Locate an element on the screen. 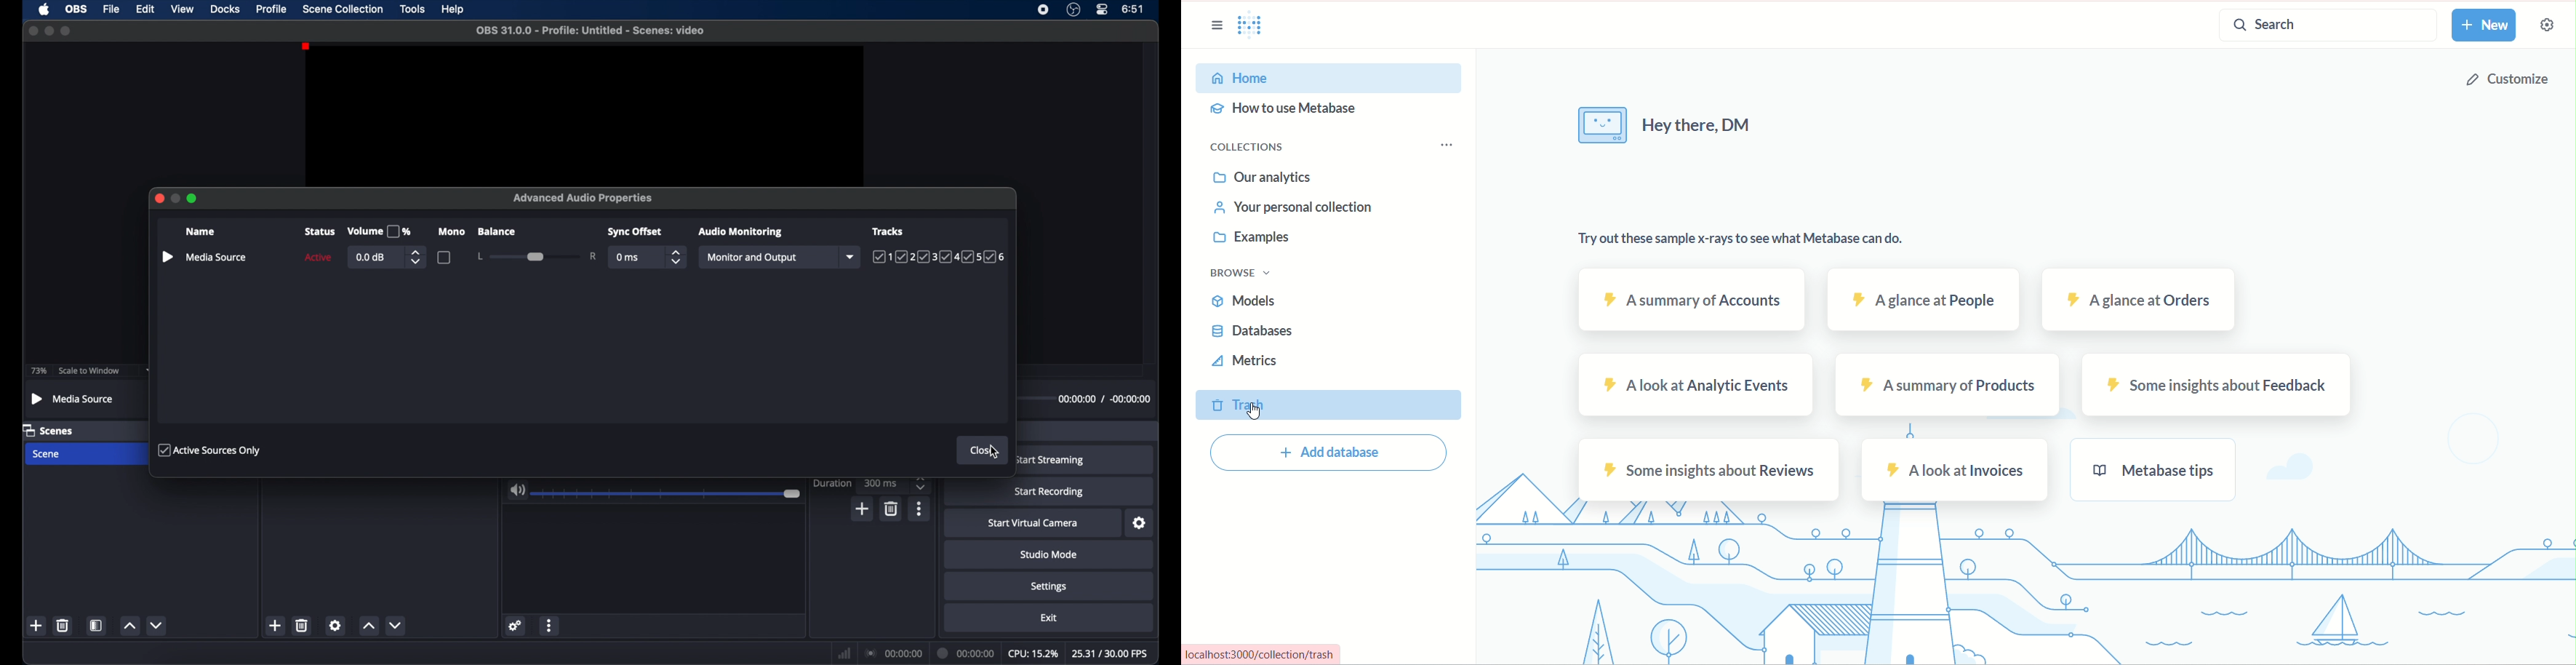 The width and height of the screenshot is (2576, 672). audio monitoring  is located at coordinates (741, 232).